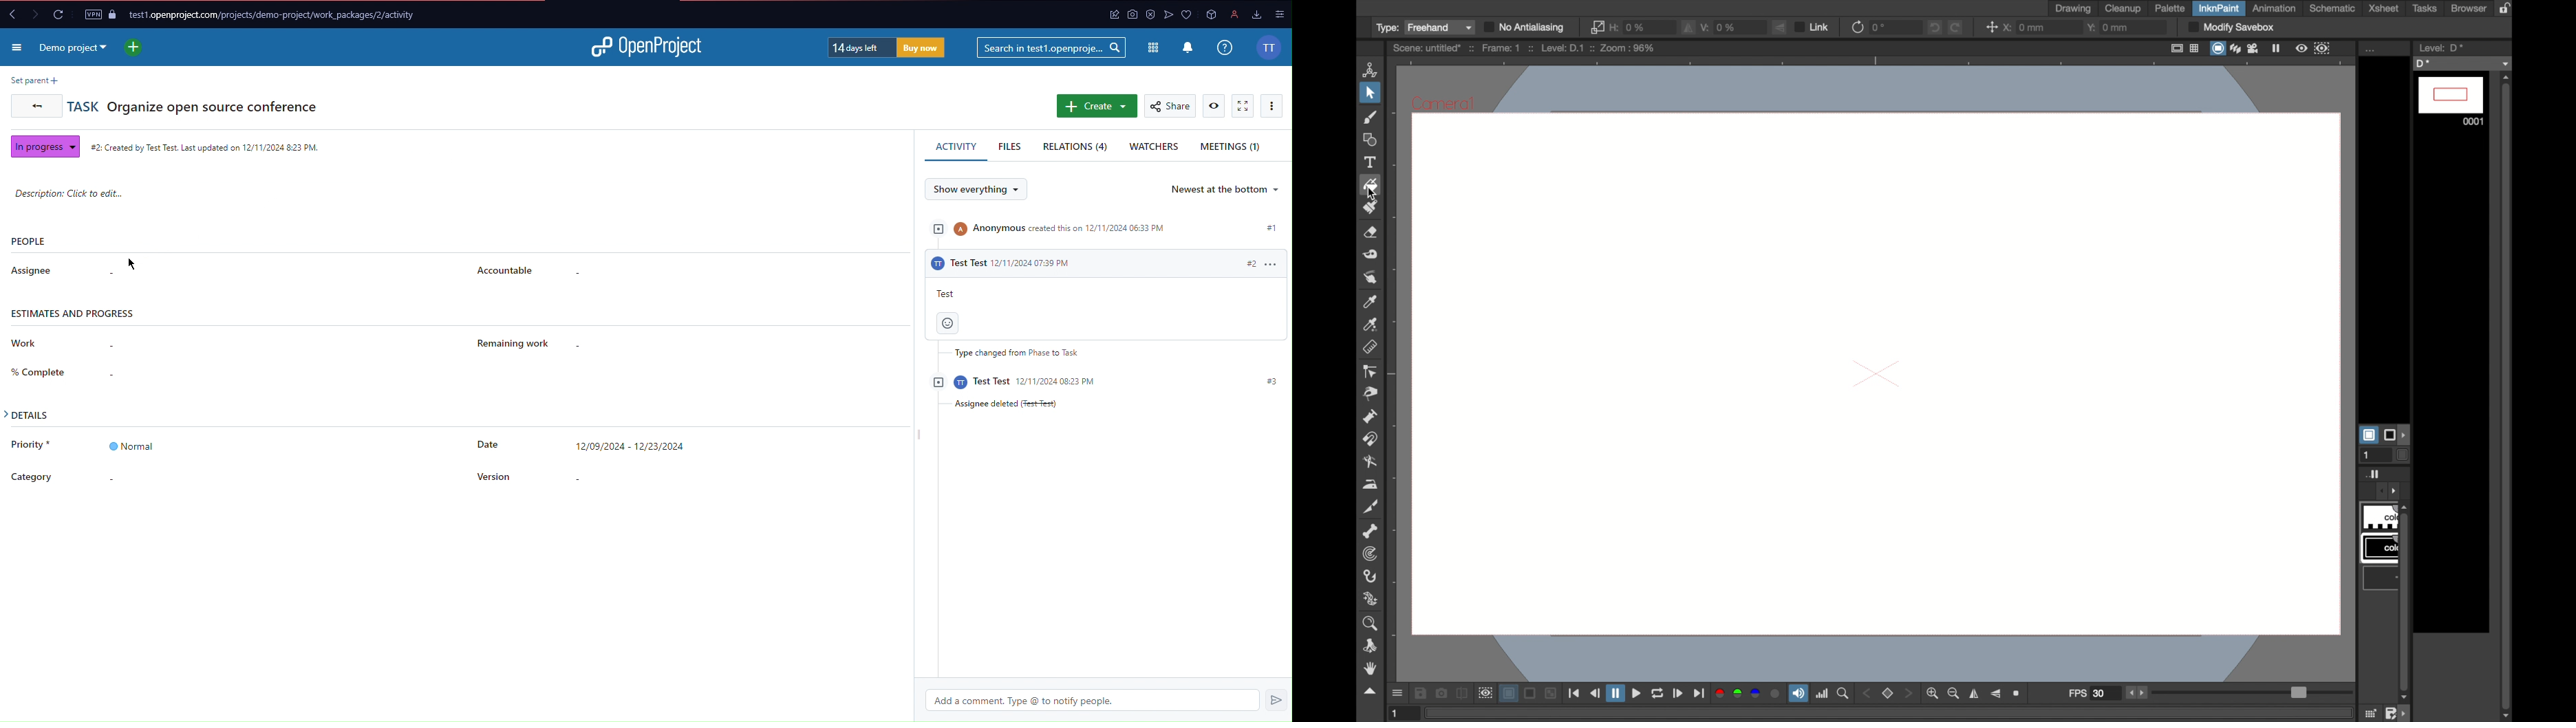 The height and width of the screenshot is (728, 2576). I want to click on In progress, so click(44, 146).